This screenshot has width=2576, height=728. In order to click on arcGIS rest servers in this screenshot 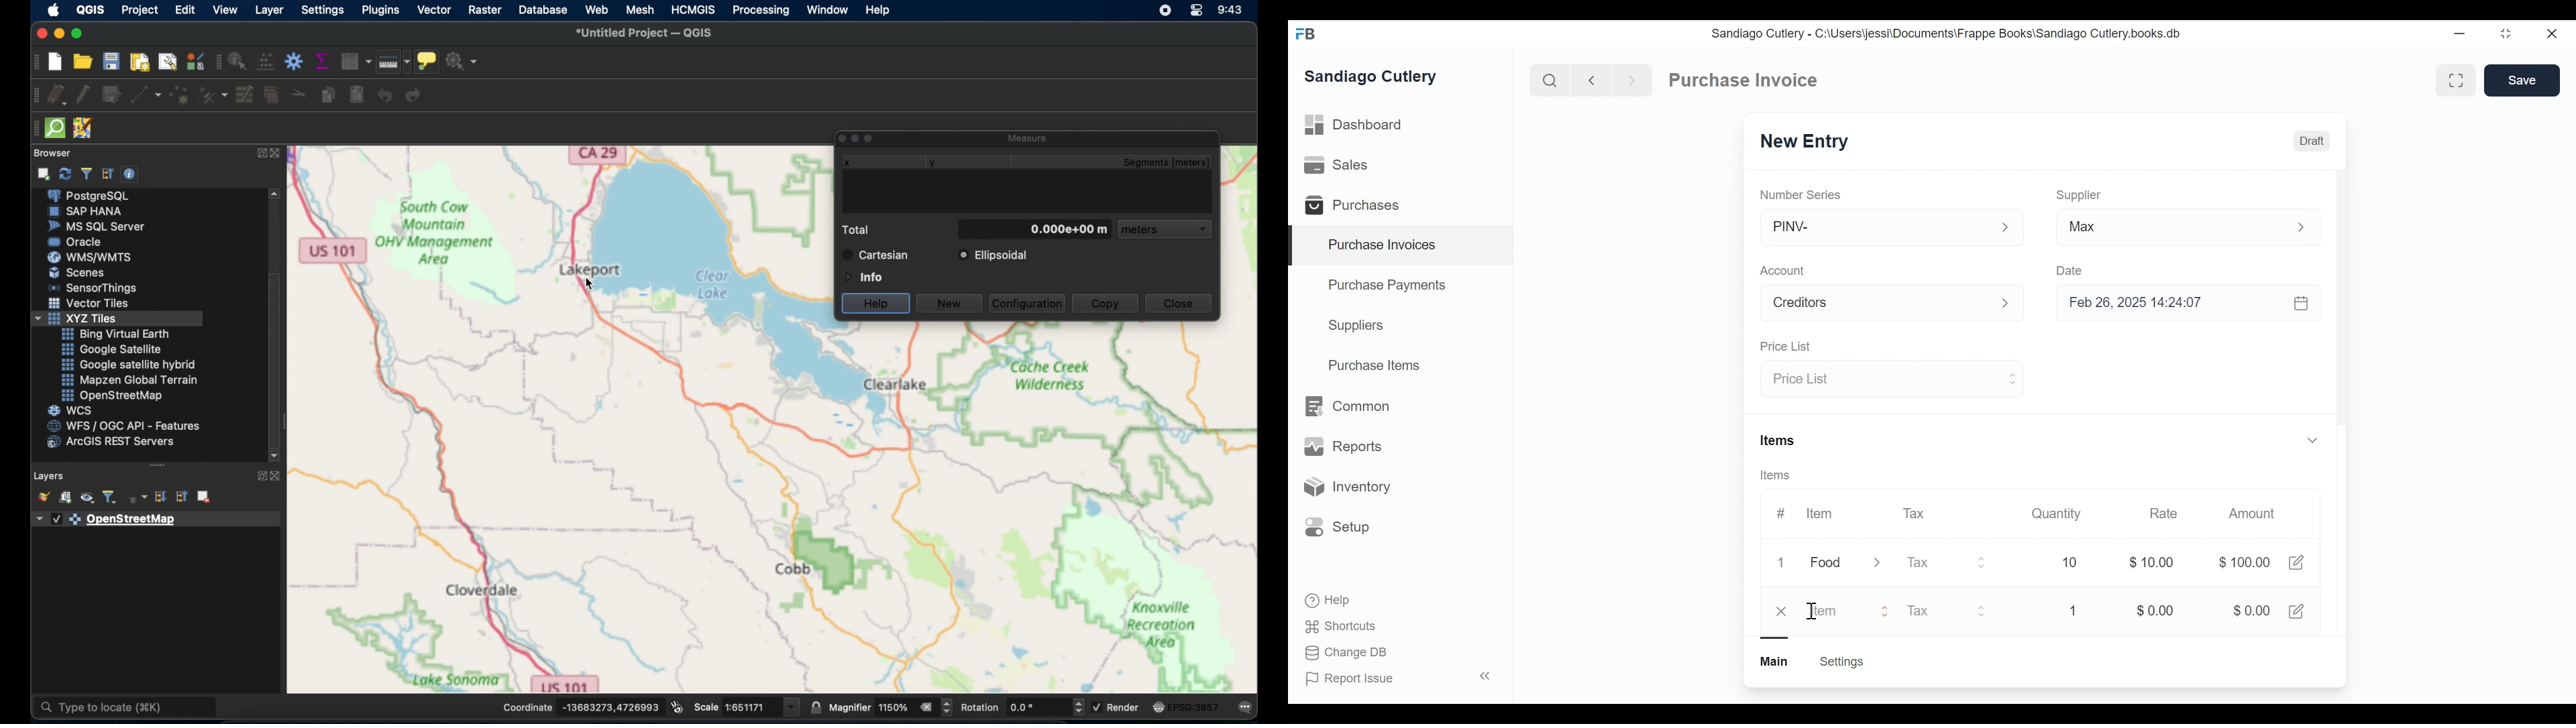, I will do `click(114, 444)`.